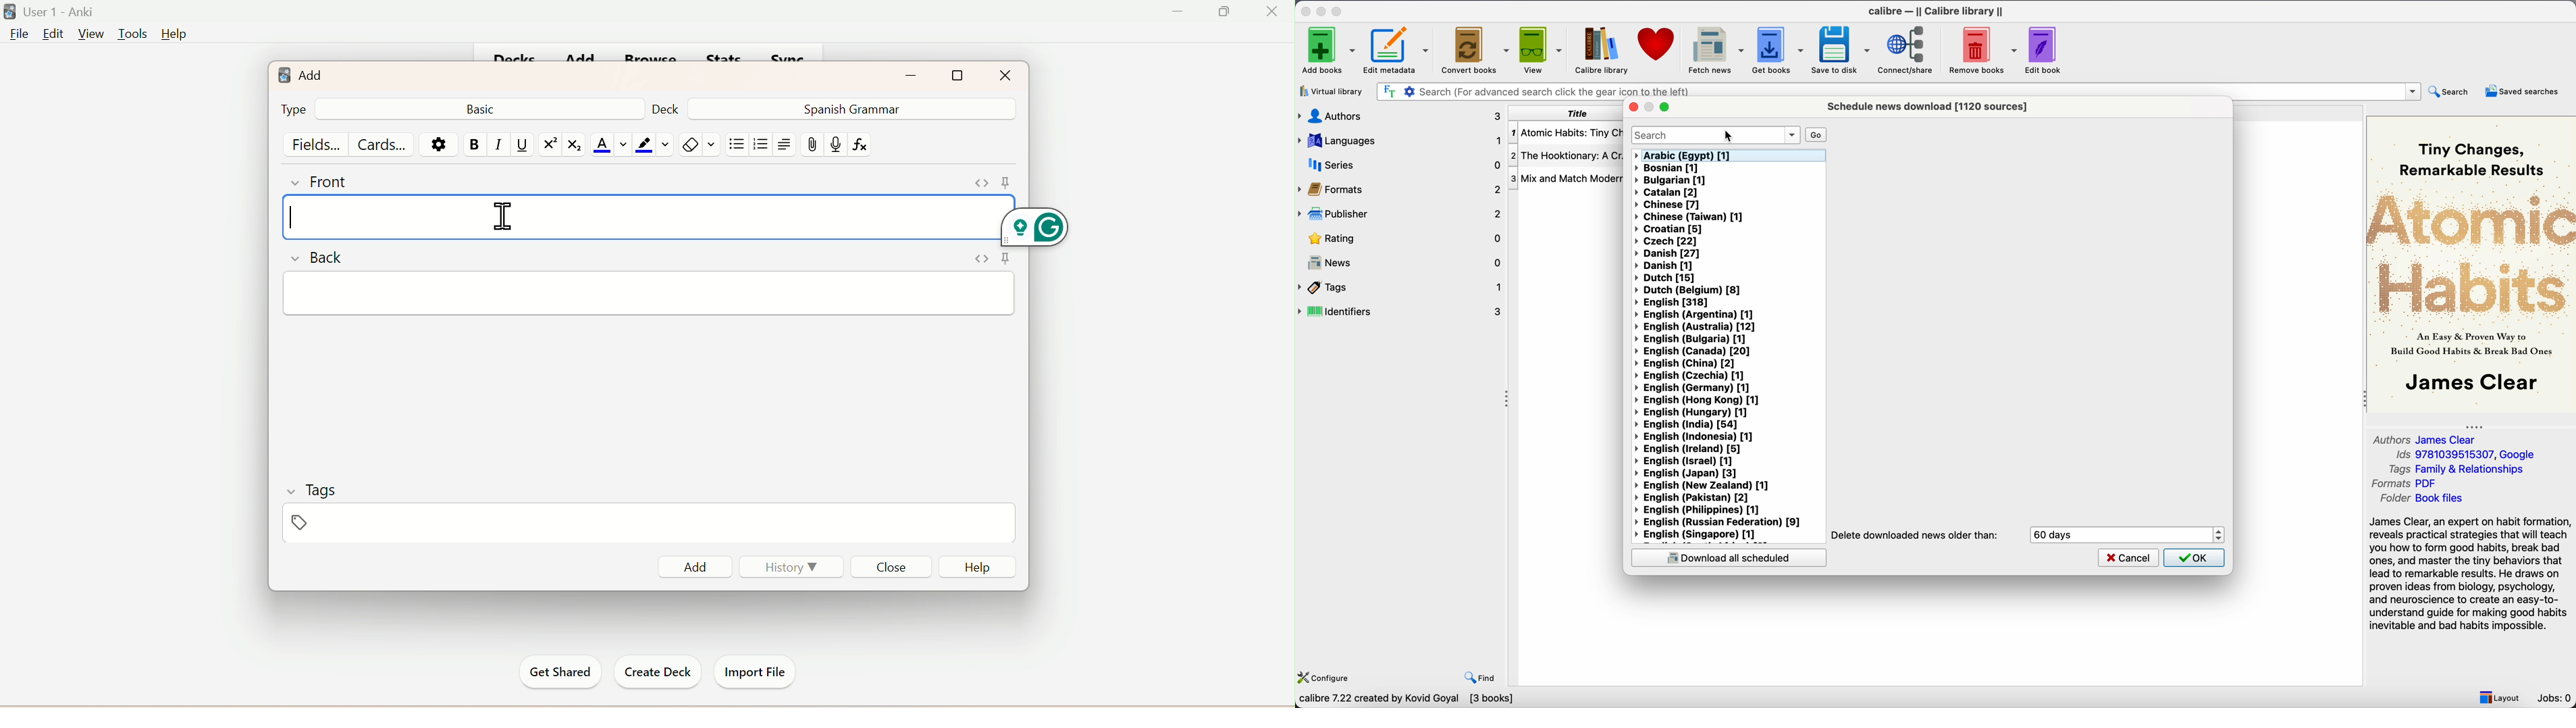  What do you see at coordinates (1728, 557) in the screenshot?
I see `download scheduled` at bounding box center [1728, 557].